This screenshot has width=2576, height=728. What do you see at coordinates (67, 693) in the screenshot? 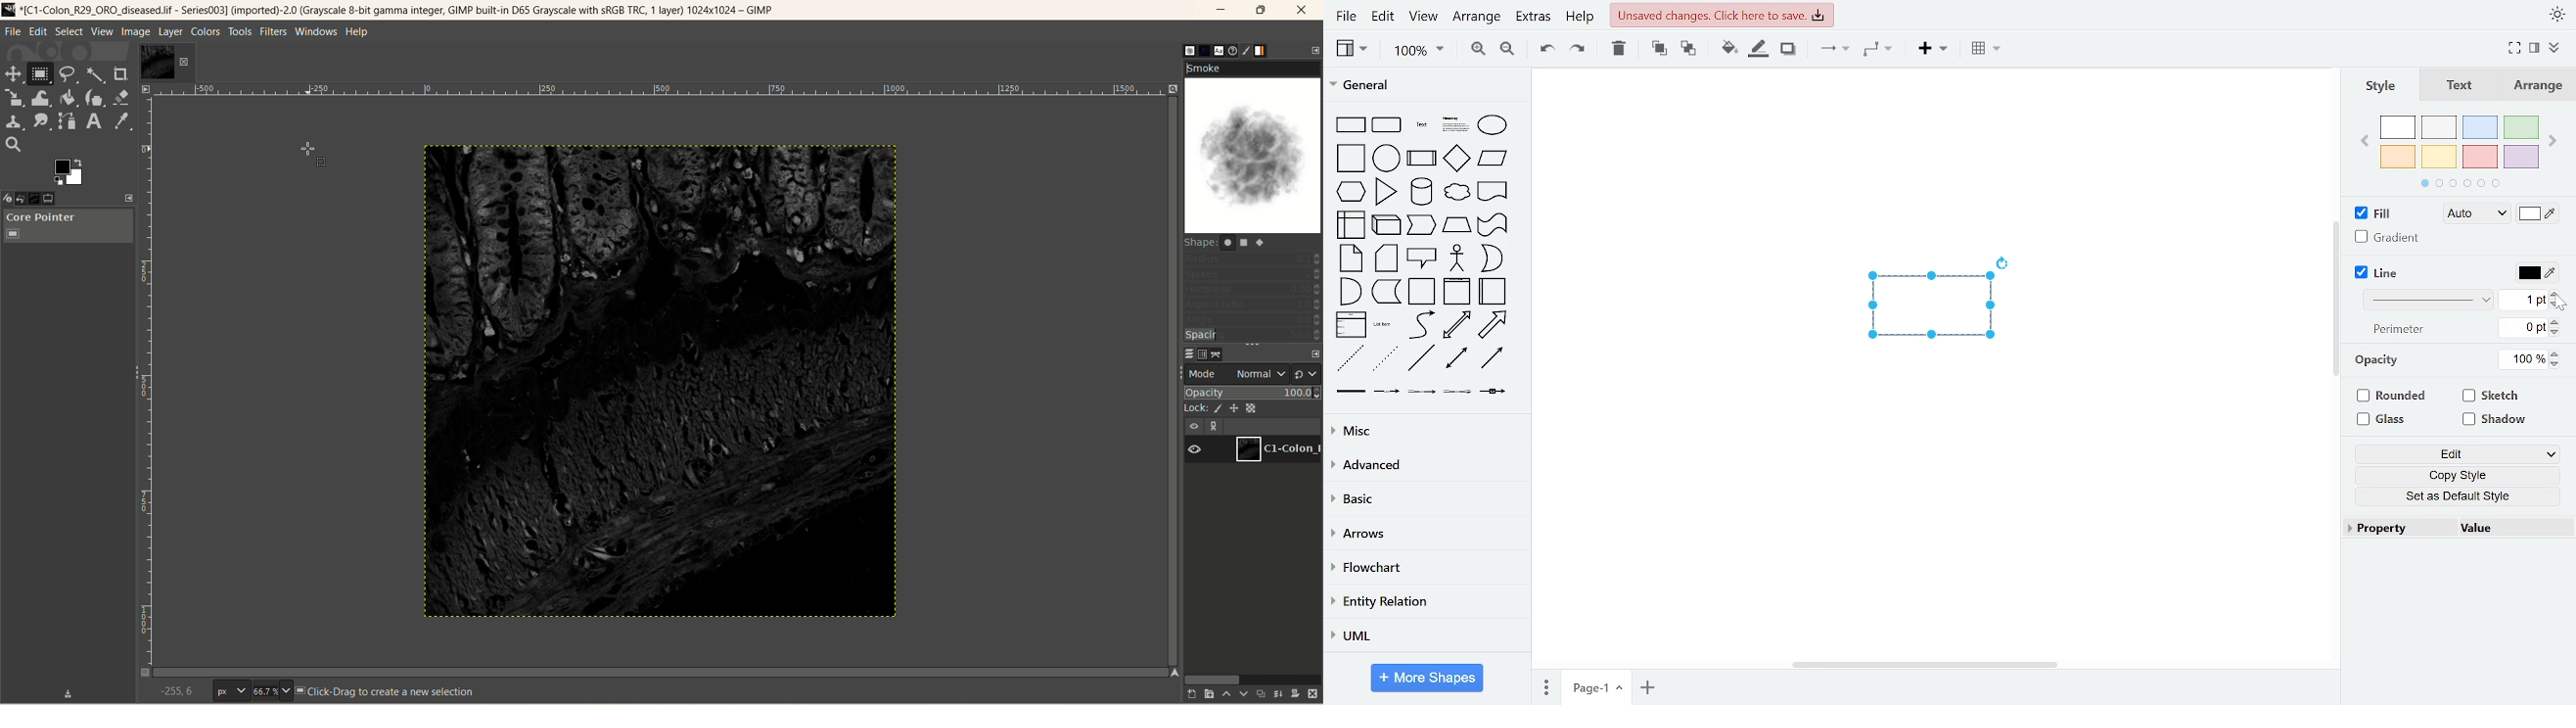
I see `save` at bounding box center [67, 693].